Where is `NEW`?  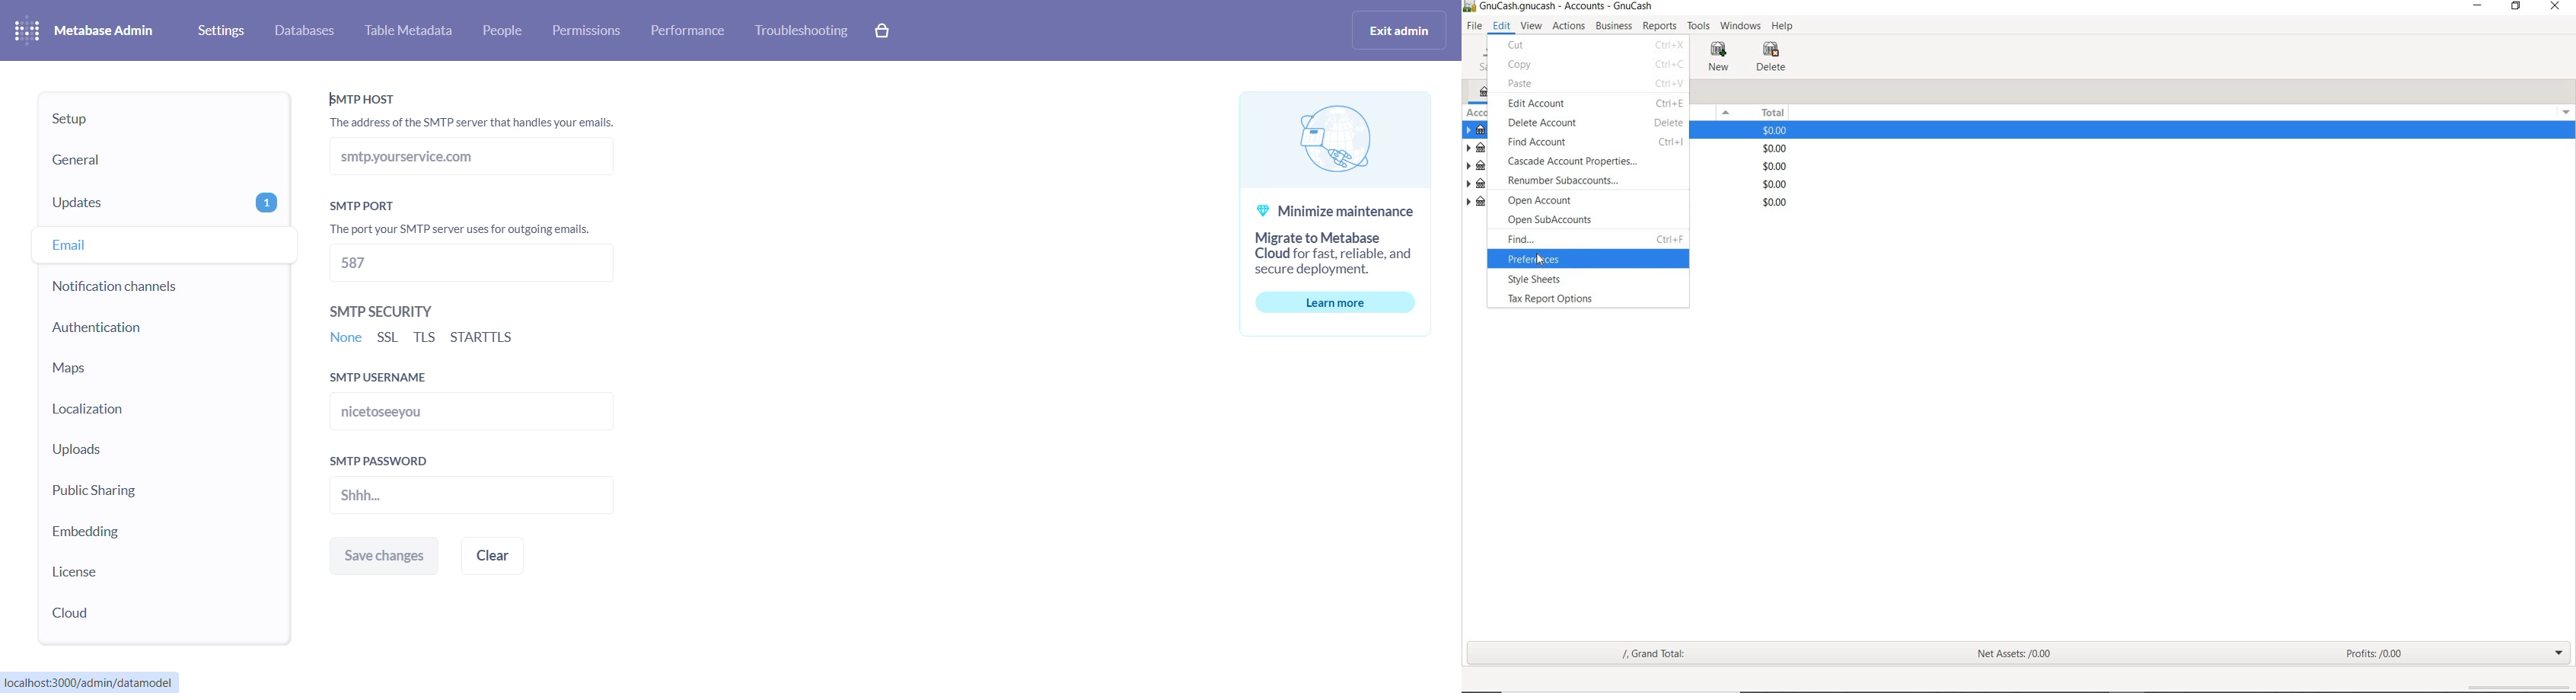 NEW is located at coordinates (1719, 57).